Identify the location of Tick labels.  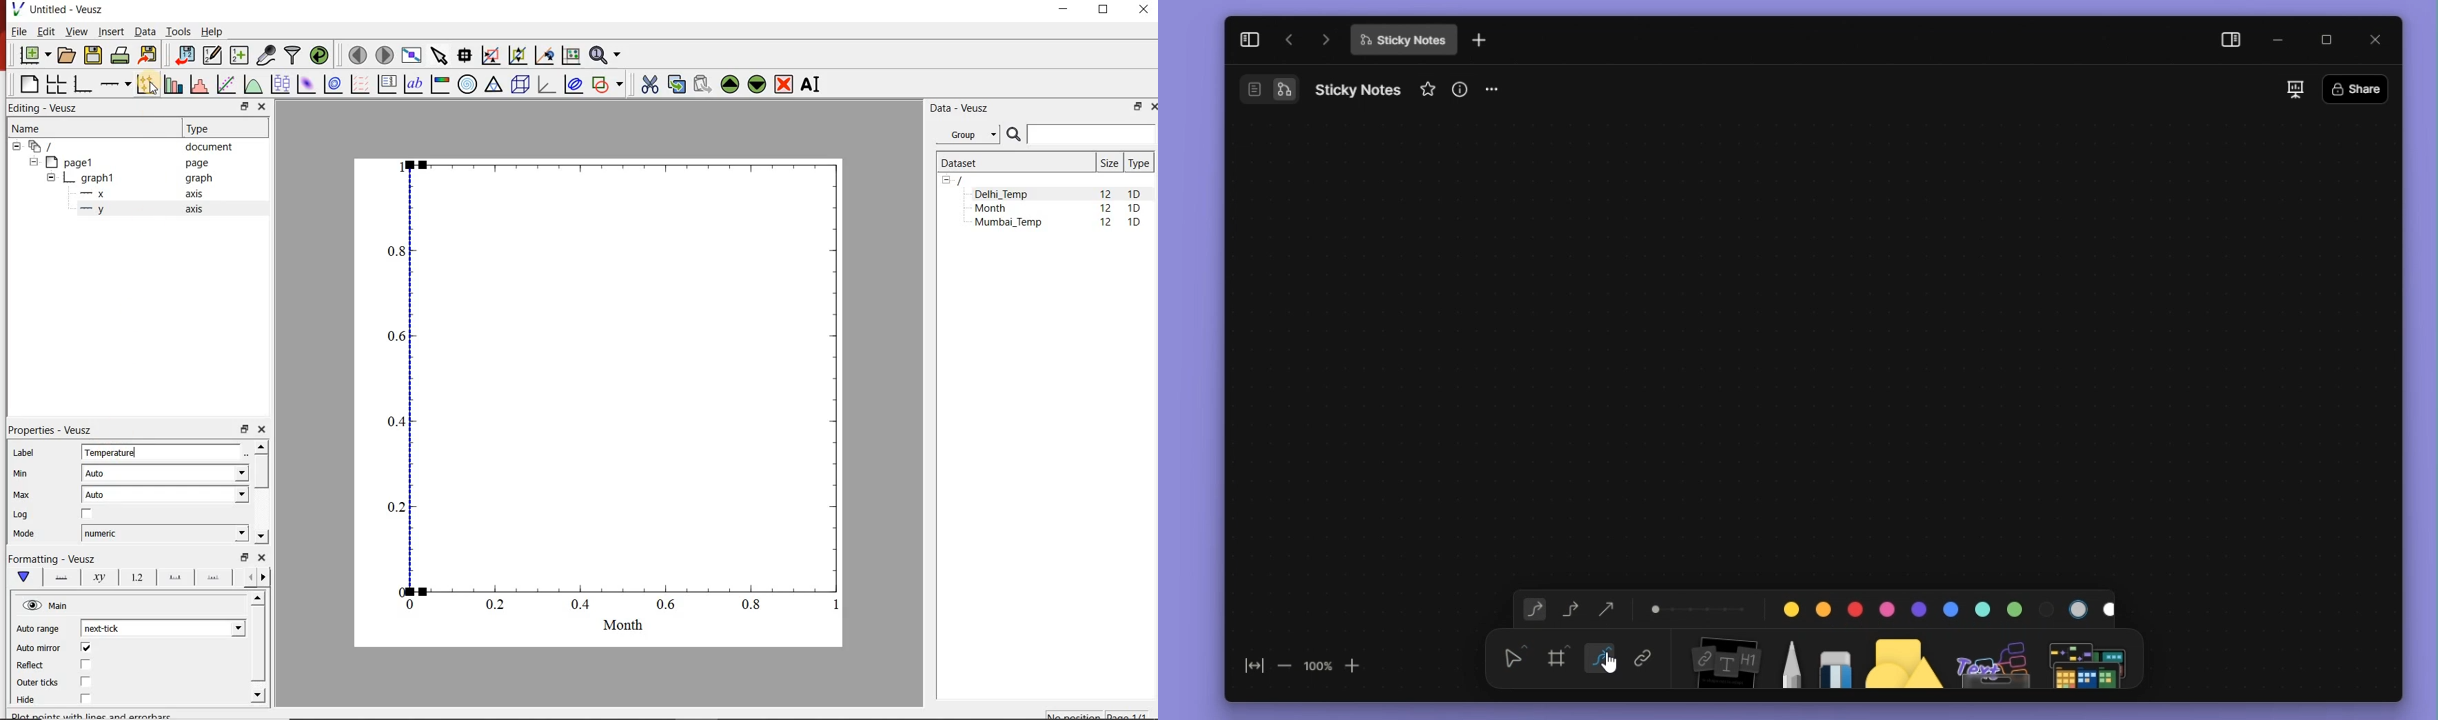
(136, 575).